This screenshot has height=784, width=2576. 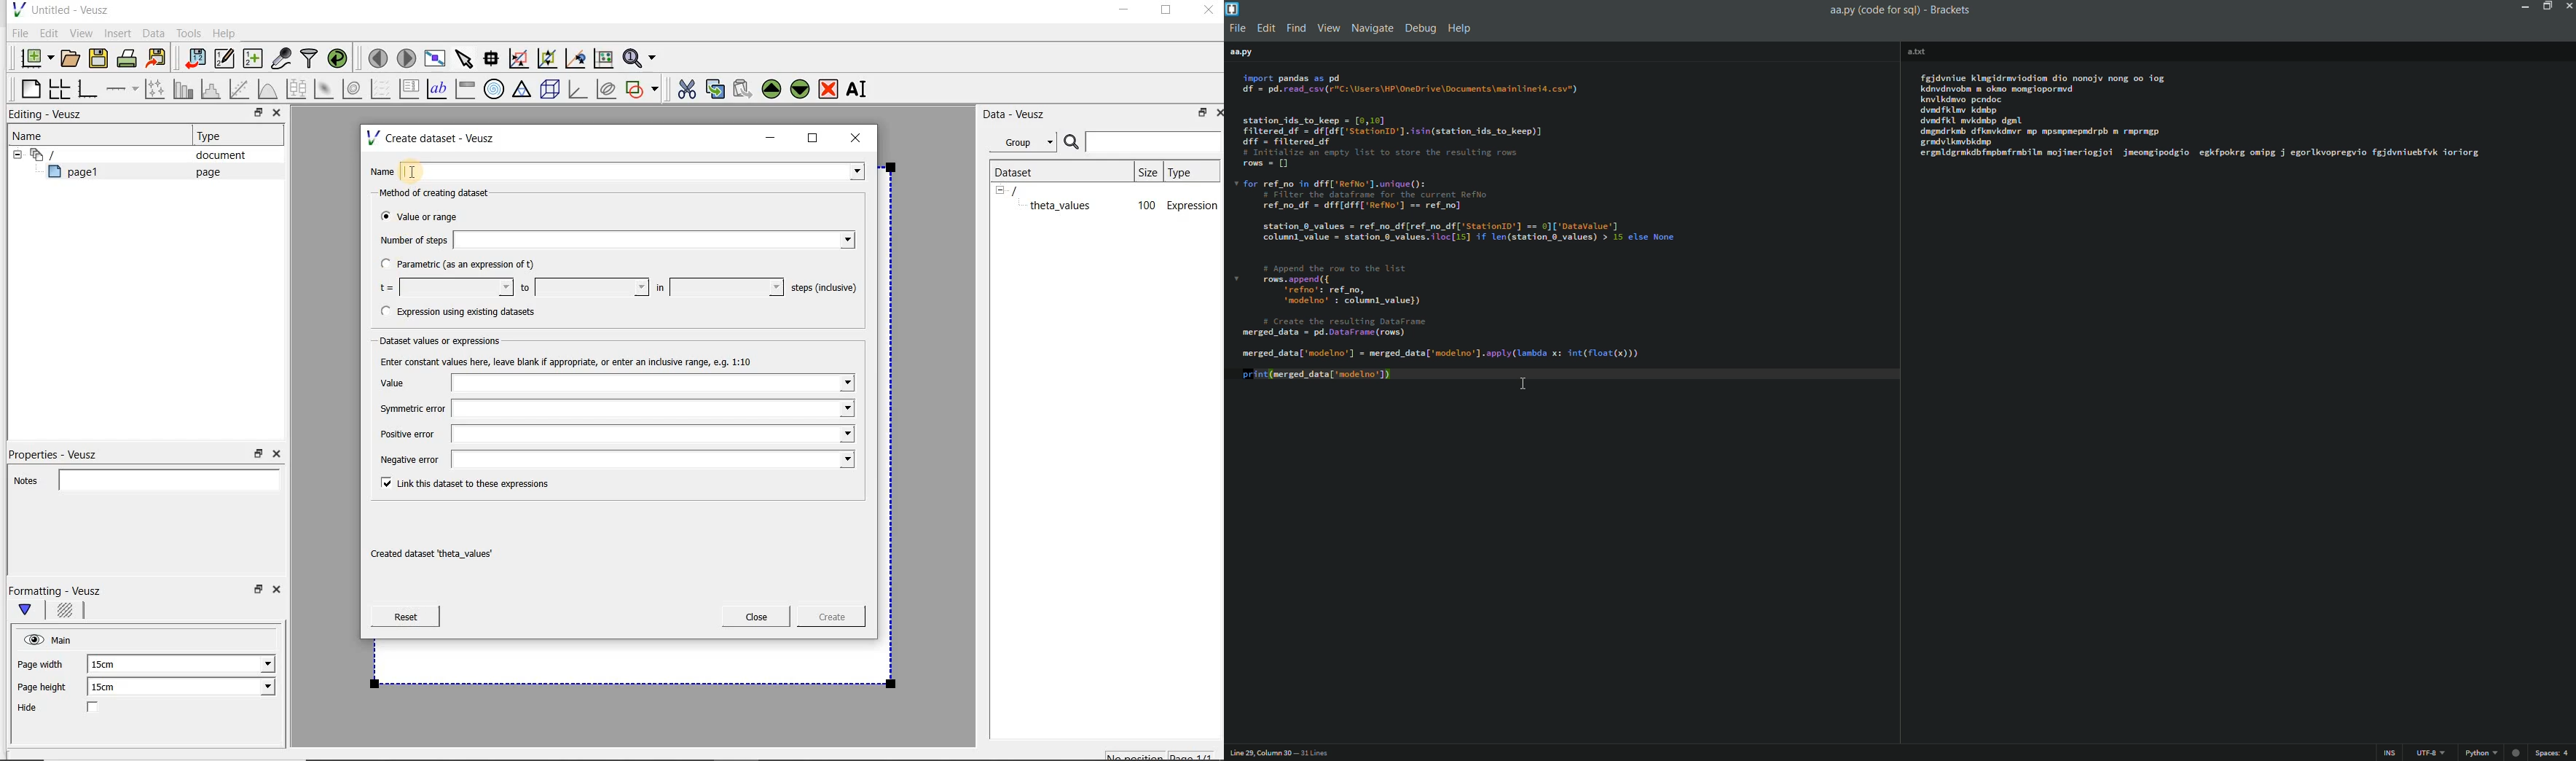 I want to click on cursor, so click(x=1523, y=384).